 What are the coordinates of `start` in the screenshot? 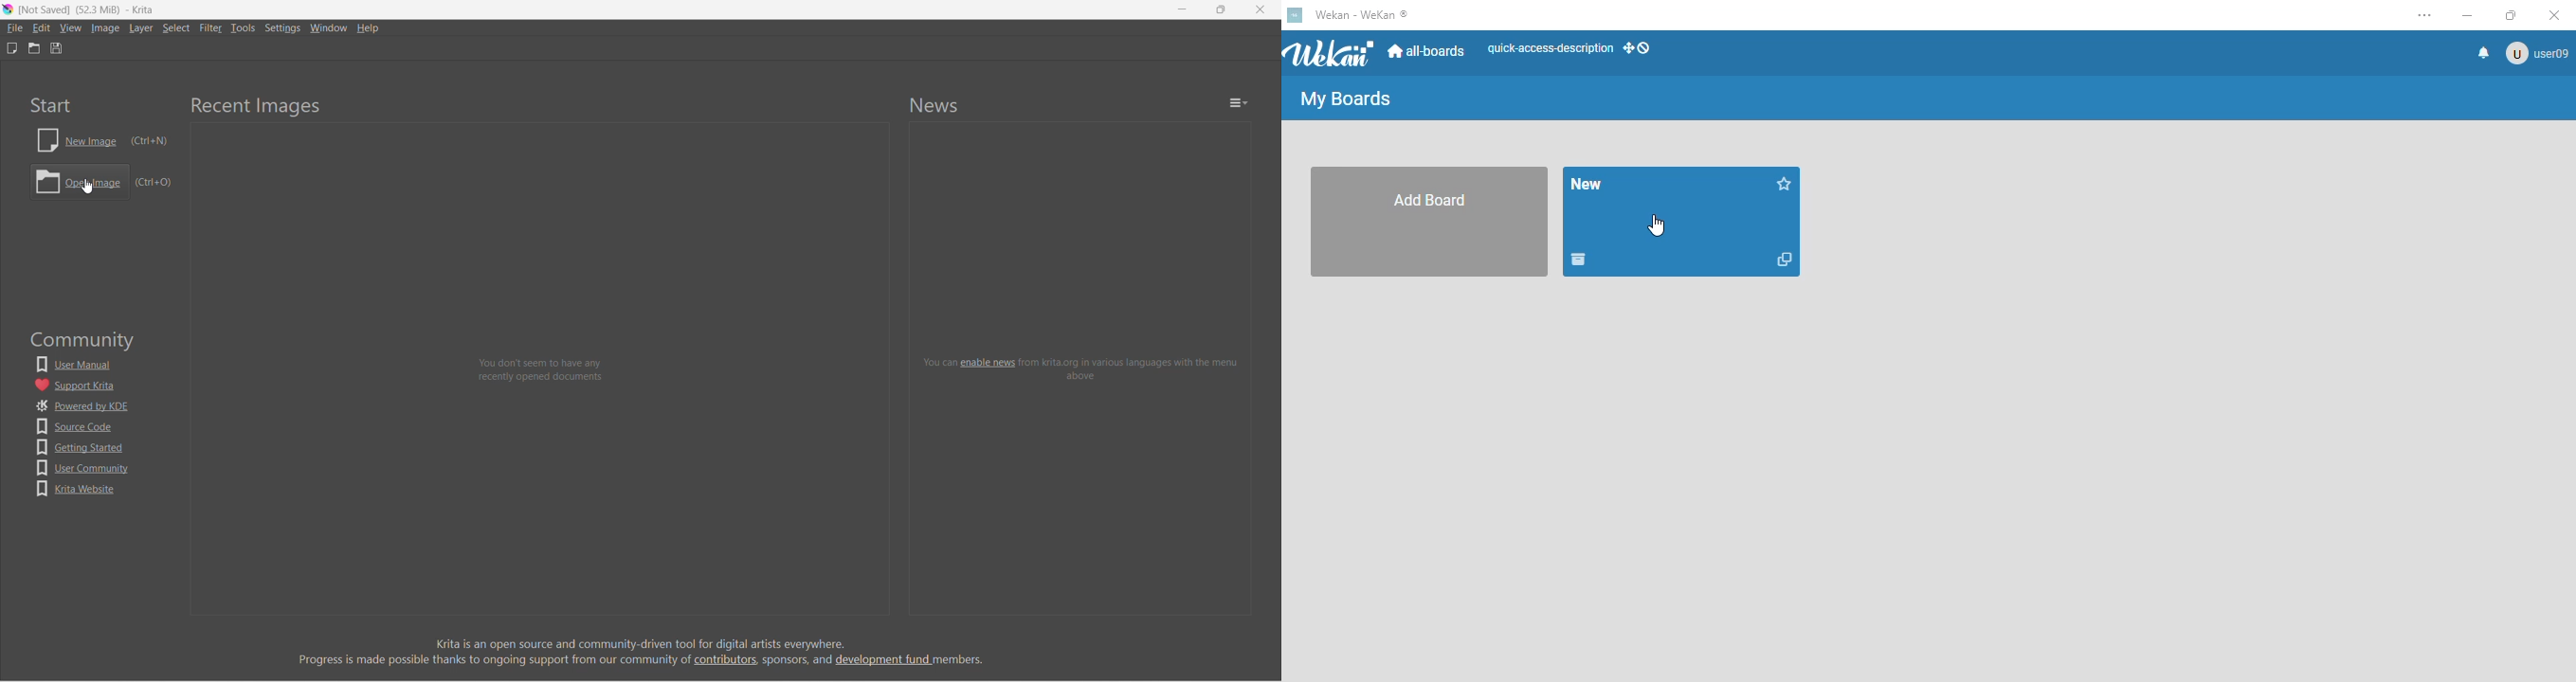 It's located at (51, 105).